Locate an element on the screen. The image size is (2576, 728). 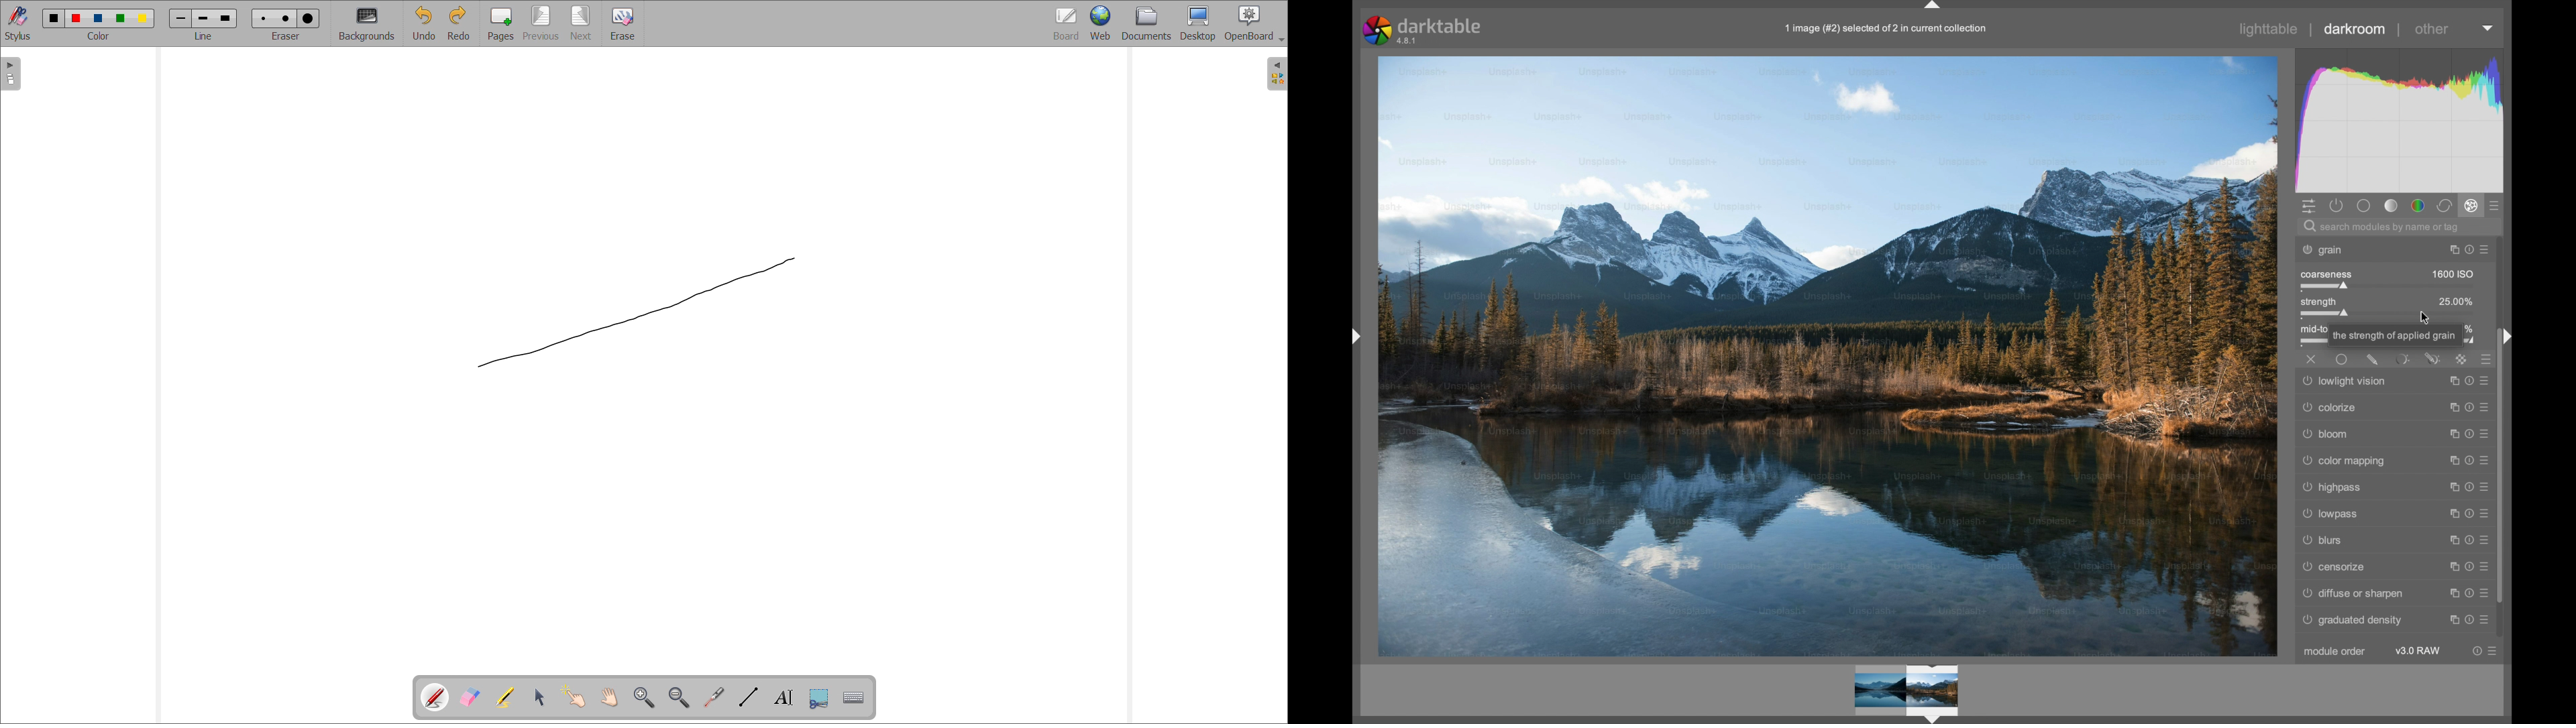
instance is located at coordinates (2451, 567).